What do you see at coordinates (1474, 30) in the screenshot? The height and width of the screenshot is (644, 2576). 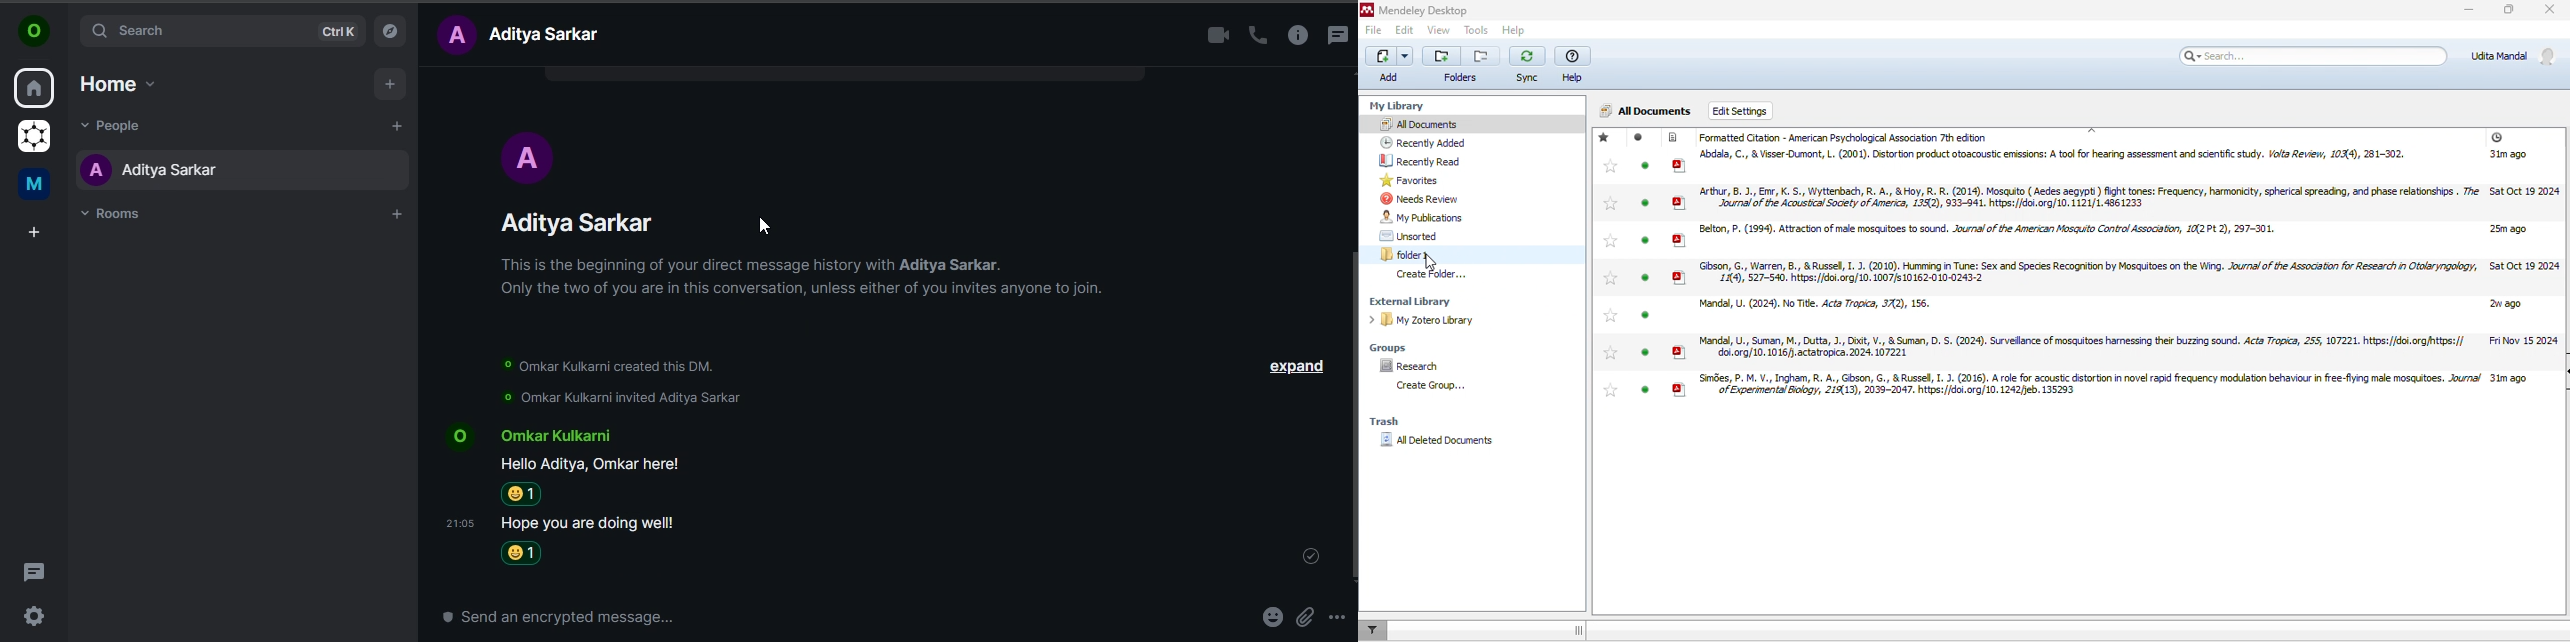 I see `tools` at bounding box center [1474, 30].